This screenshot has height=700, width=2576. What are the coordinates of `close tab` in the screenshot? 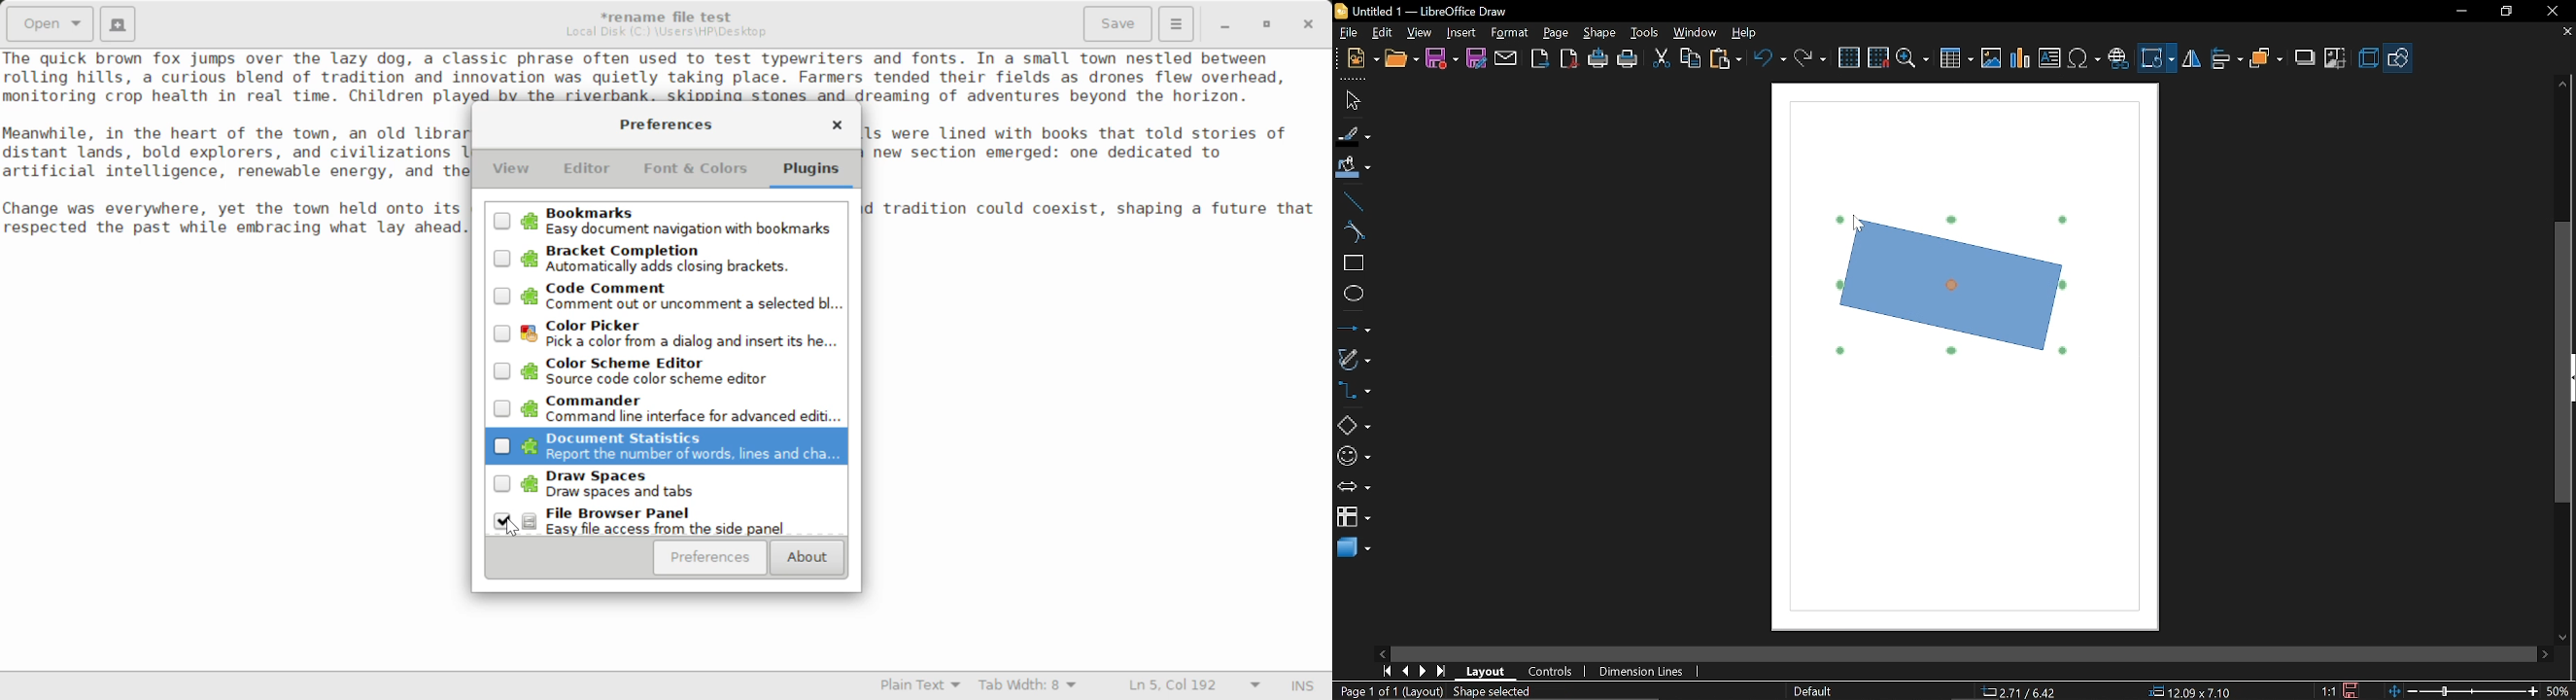 It's located at (2566, 33).